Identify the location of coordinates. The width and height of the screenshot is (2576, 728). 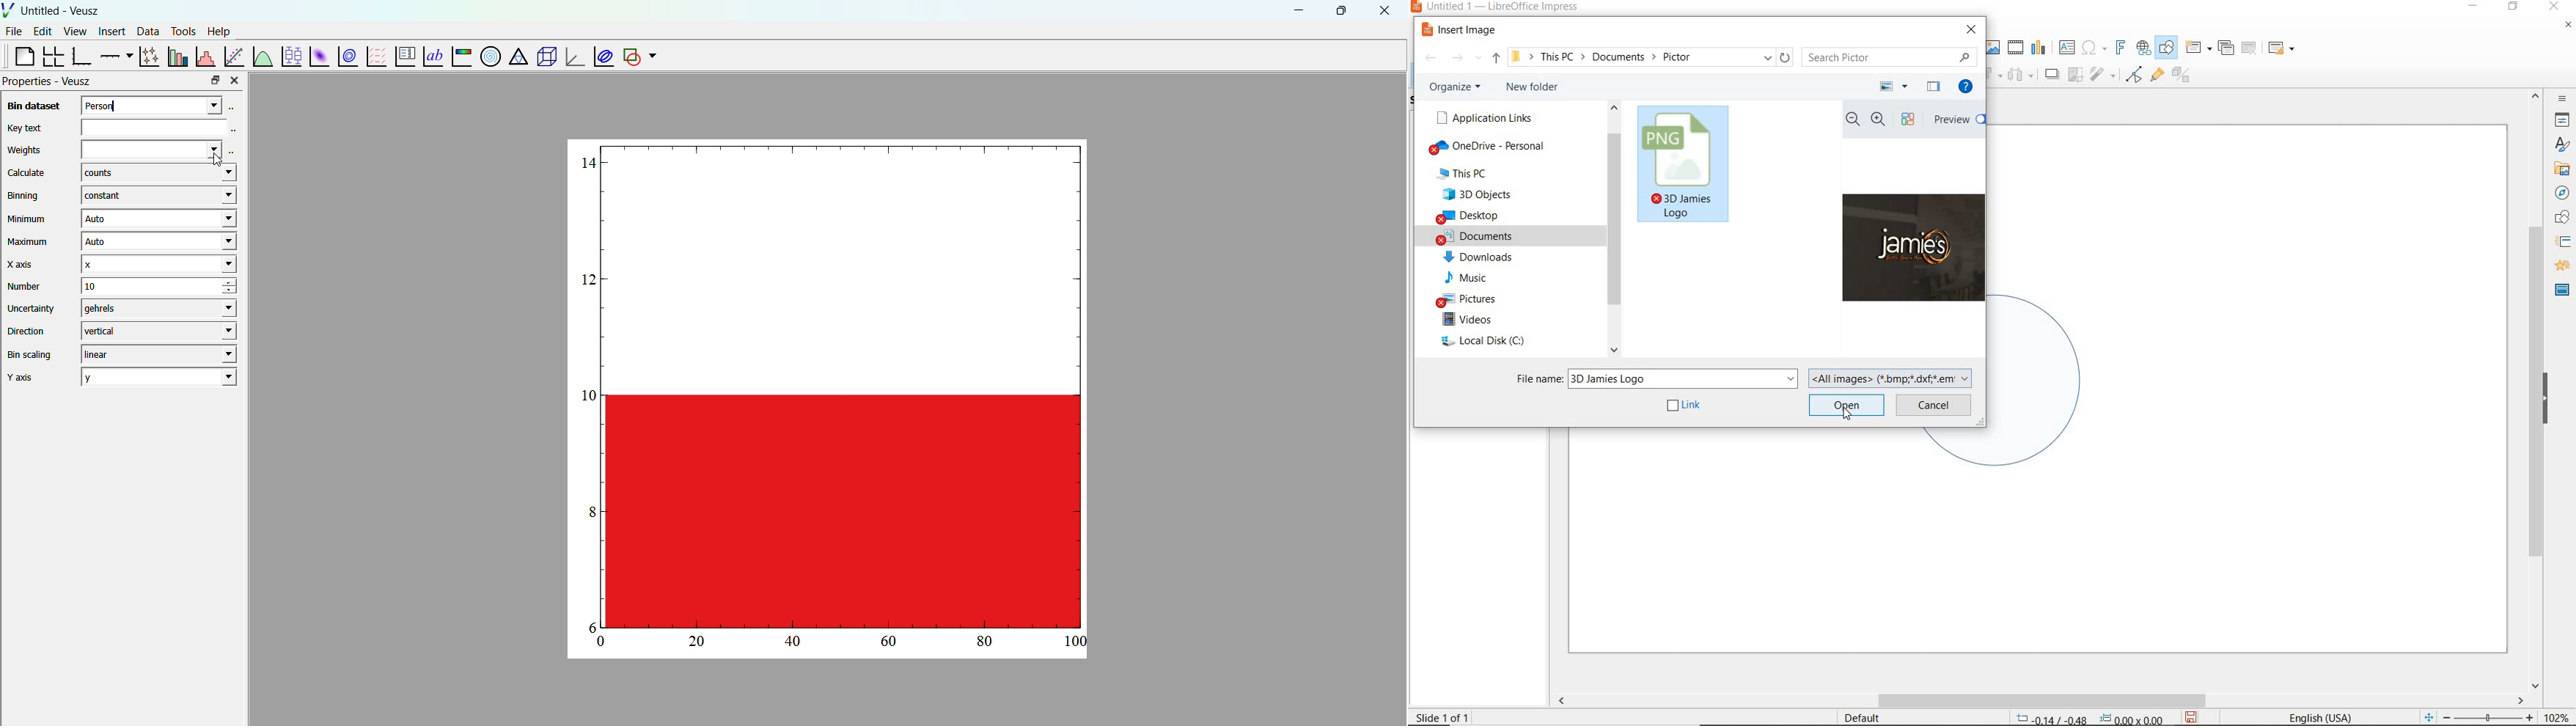
(2088, 719).